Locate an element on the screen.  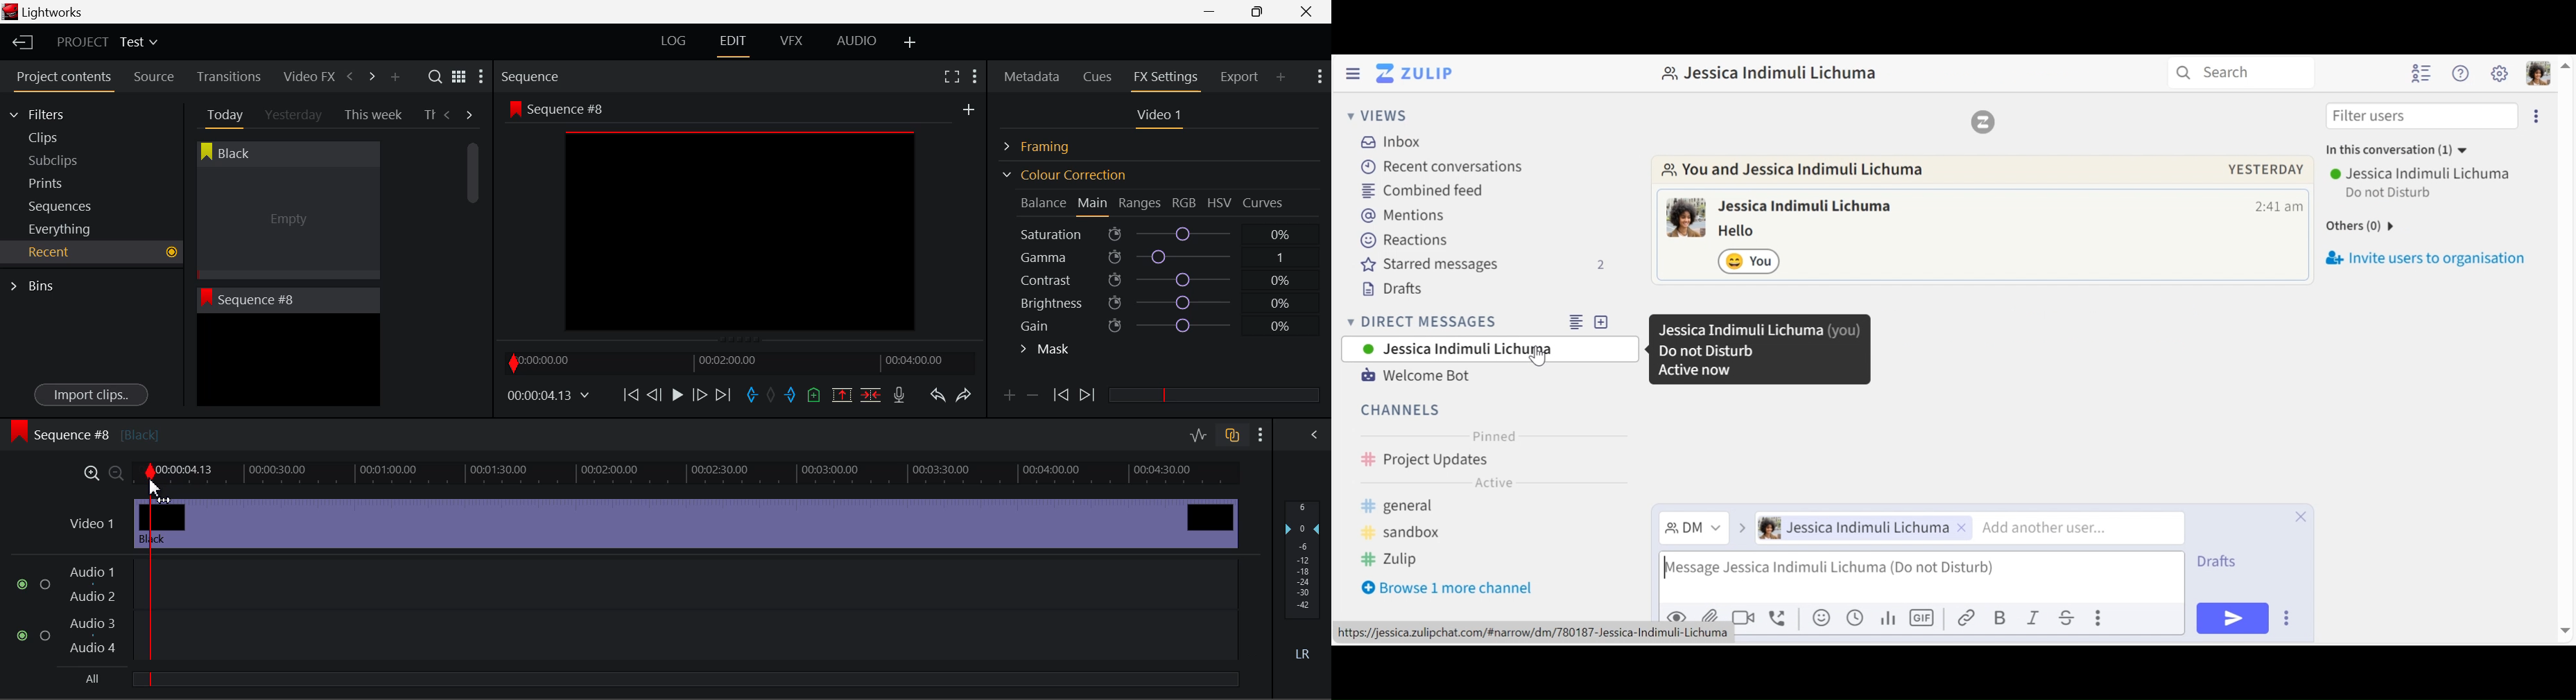
Next Tab is located at coordinates (470, 114).